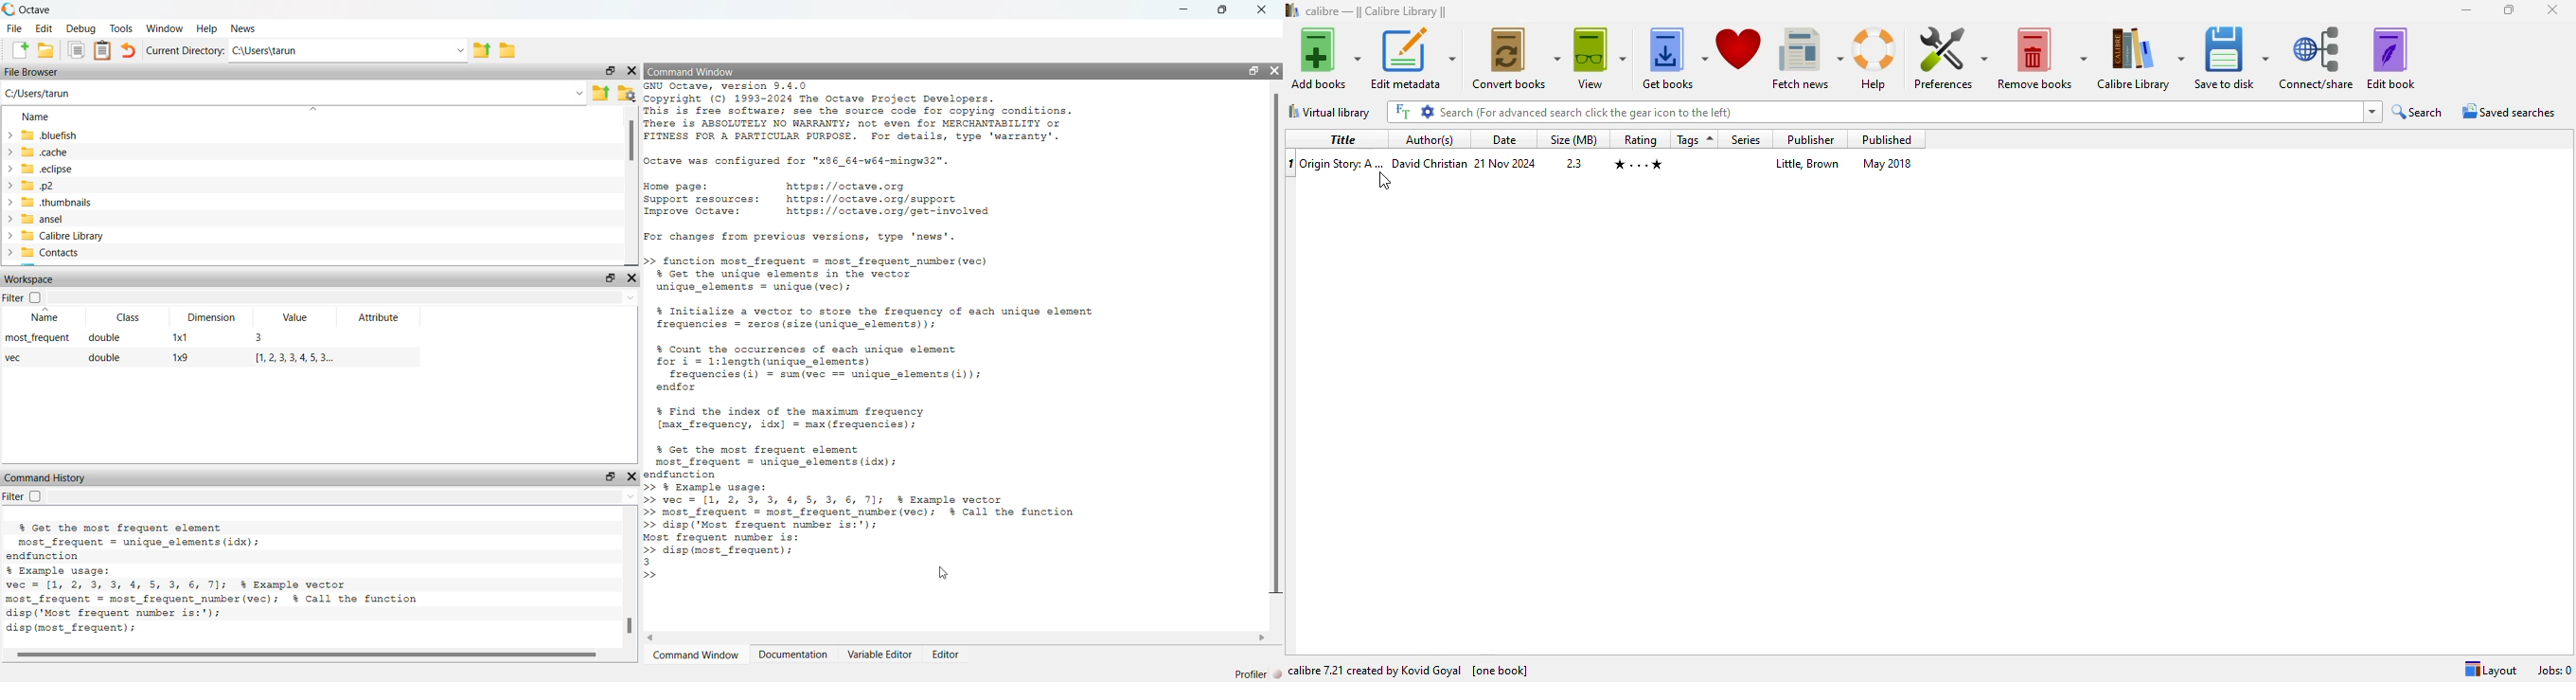  What do you see at coordinates (1575, 140) in the screenshot?
I see `size (MB)` at bounding box center [1575, 140].